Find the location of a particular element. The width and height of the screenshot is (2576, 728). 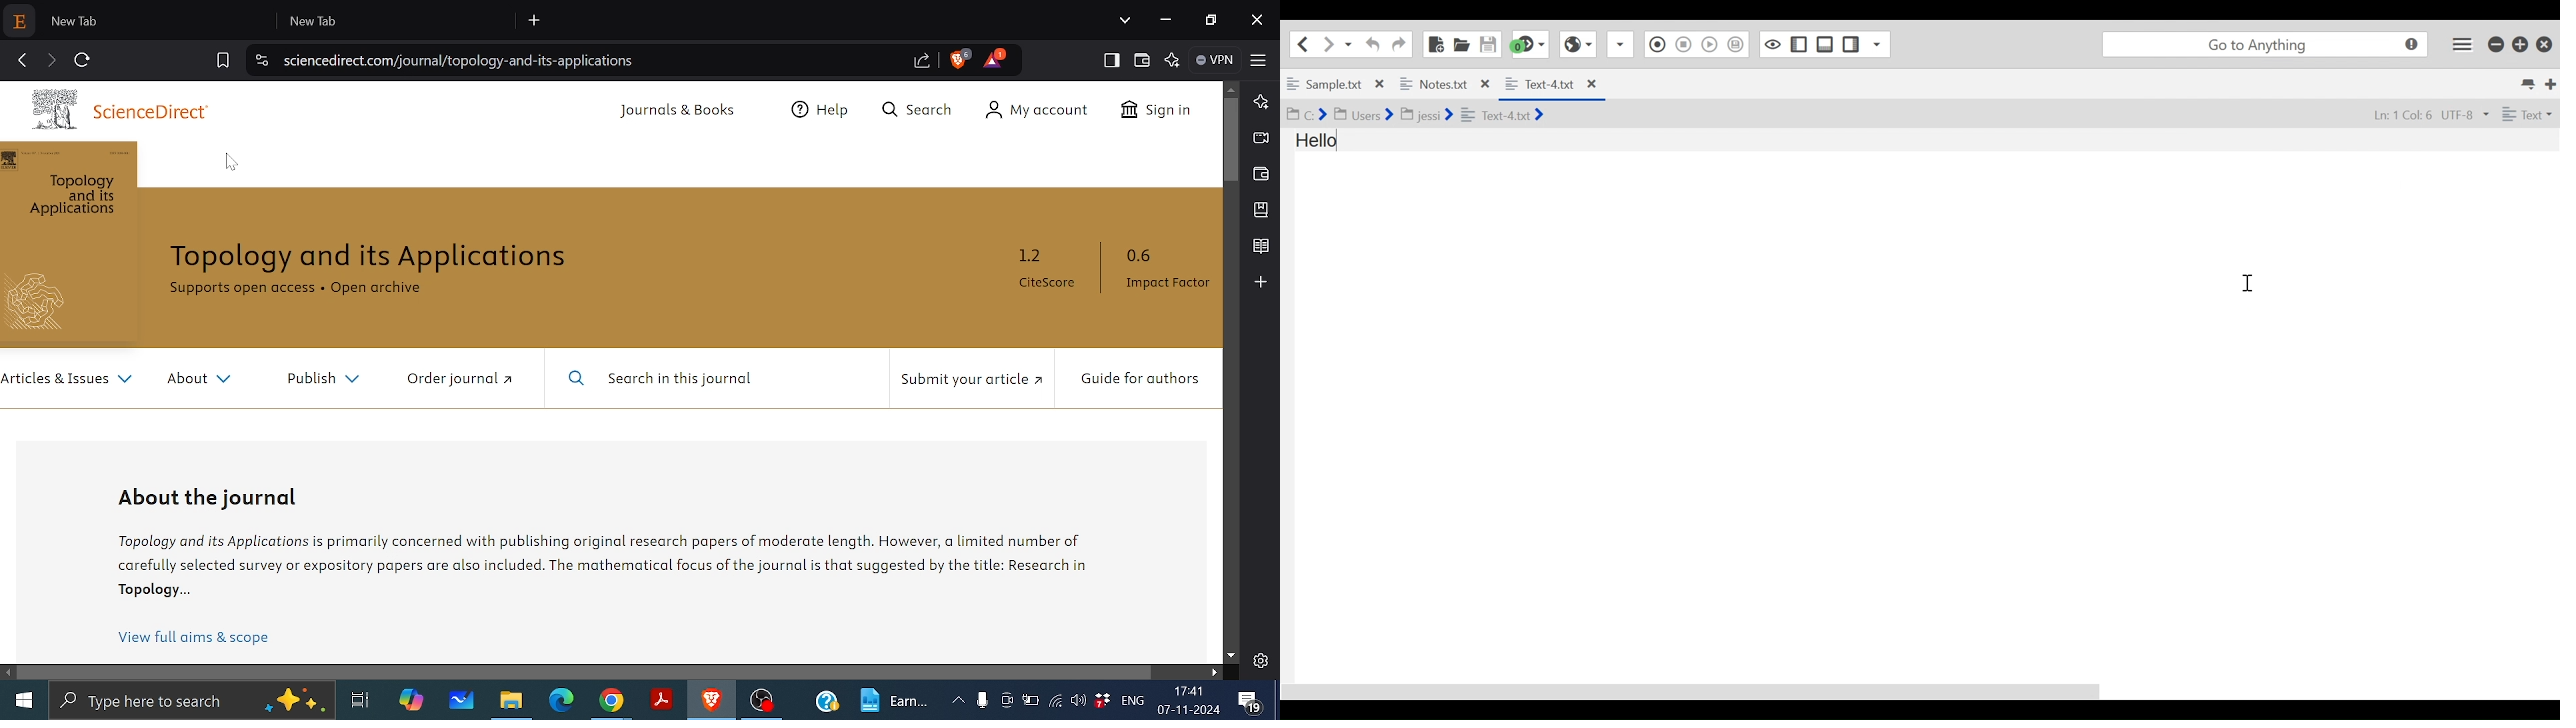

12
Citescore. is located at coordinates (1046, 269).